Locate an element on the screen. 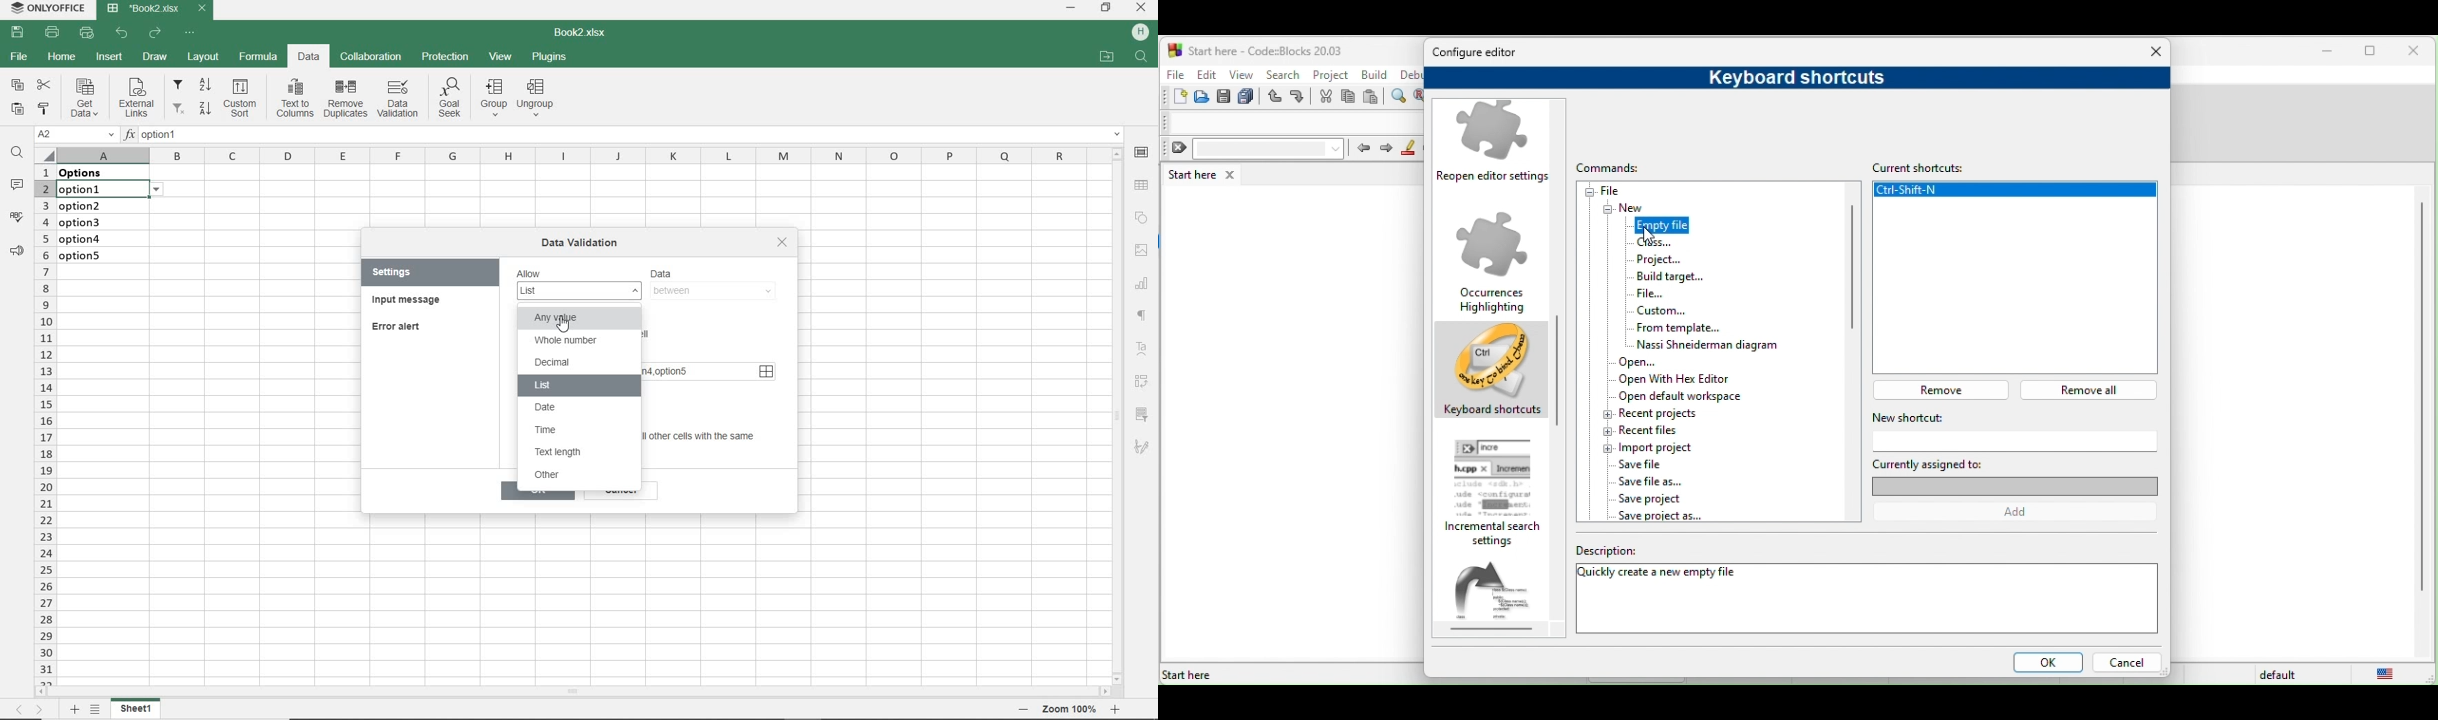 The height and width of the screenshot is (728, 2464). view is located at coordinates (1242, 74).